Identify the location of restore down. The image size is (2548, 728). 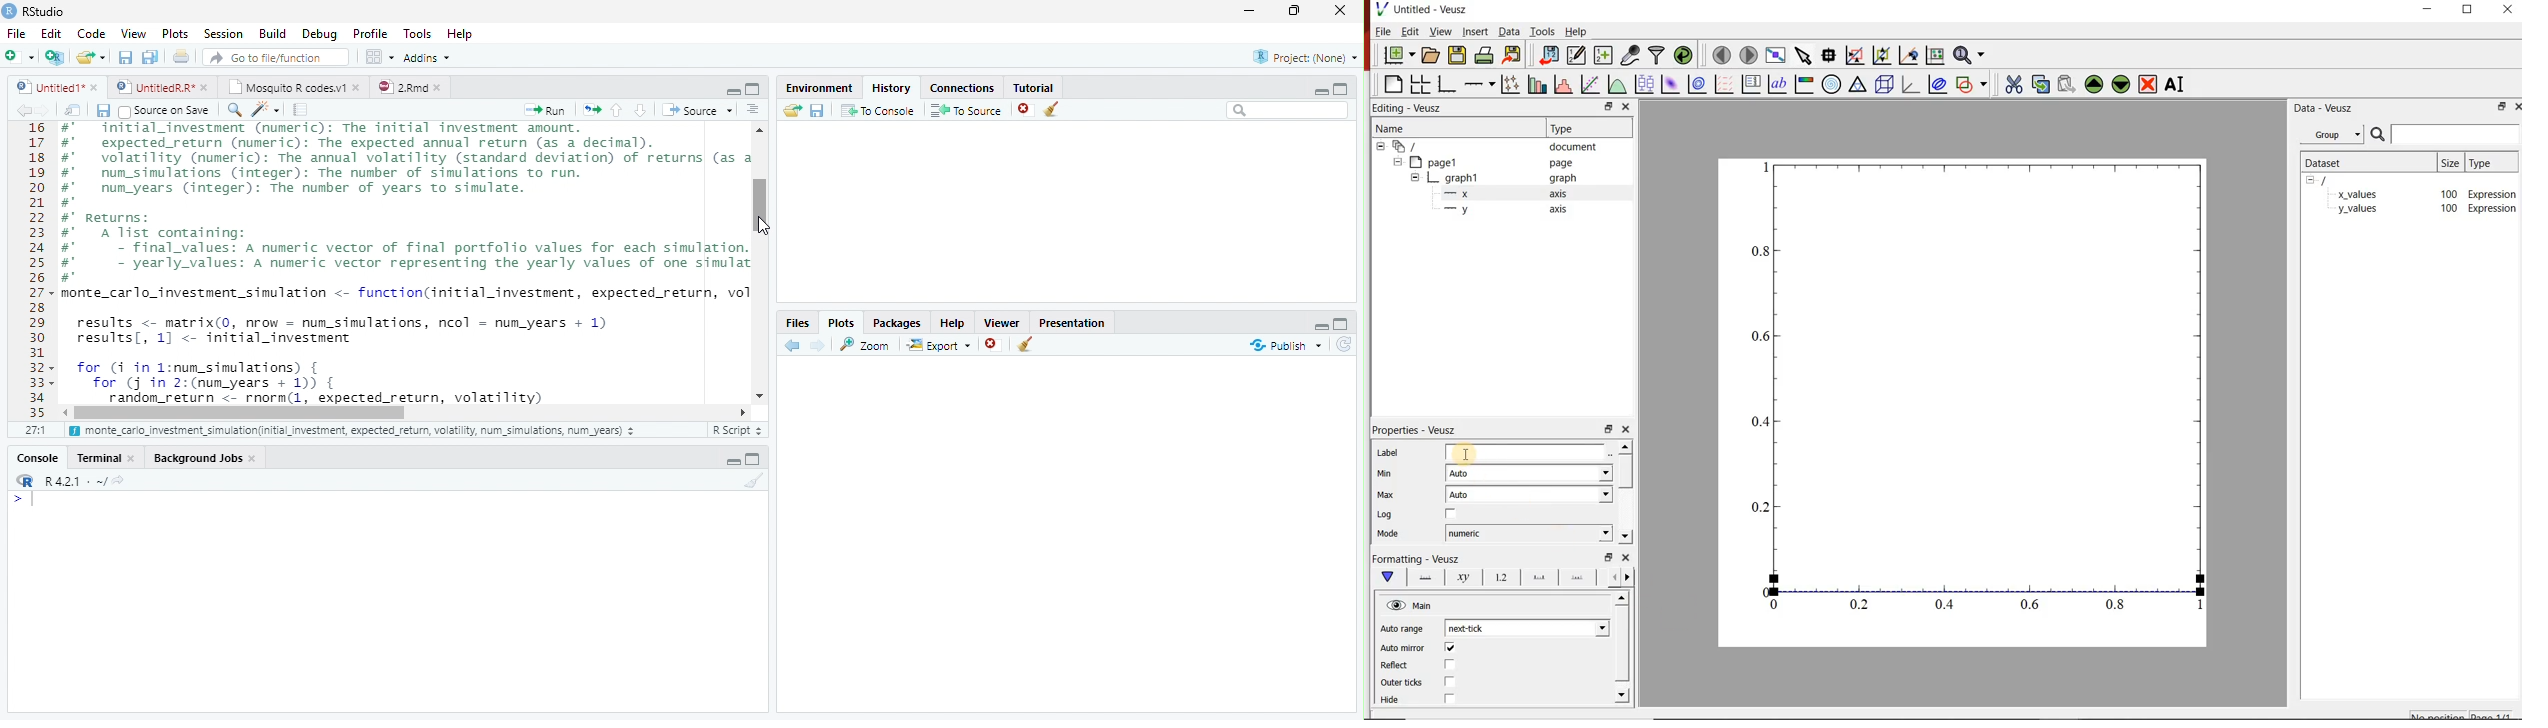
(2499, 106).